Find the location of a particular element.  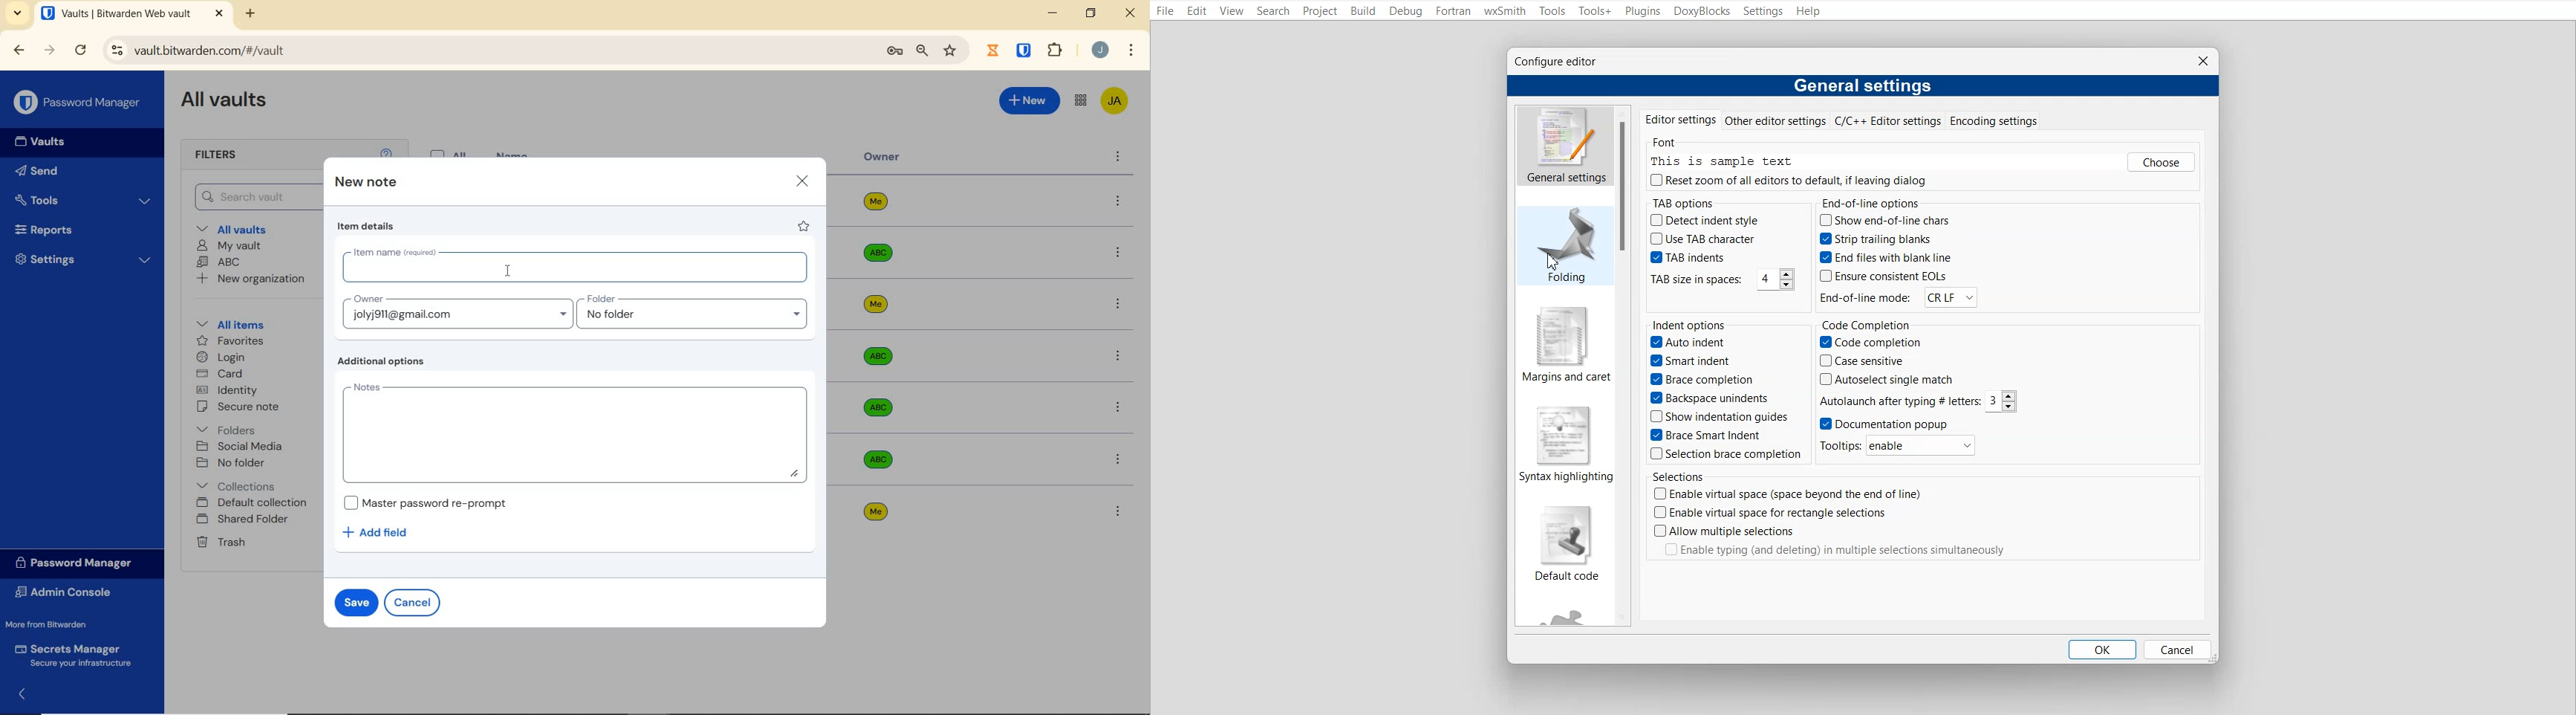

Configure Editor is located at coordinates (1558, 62).